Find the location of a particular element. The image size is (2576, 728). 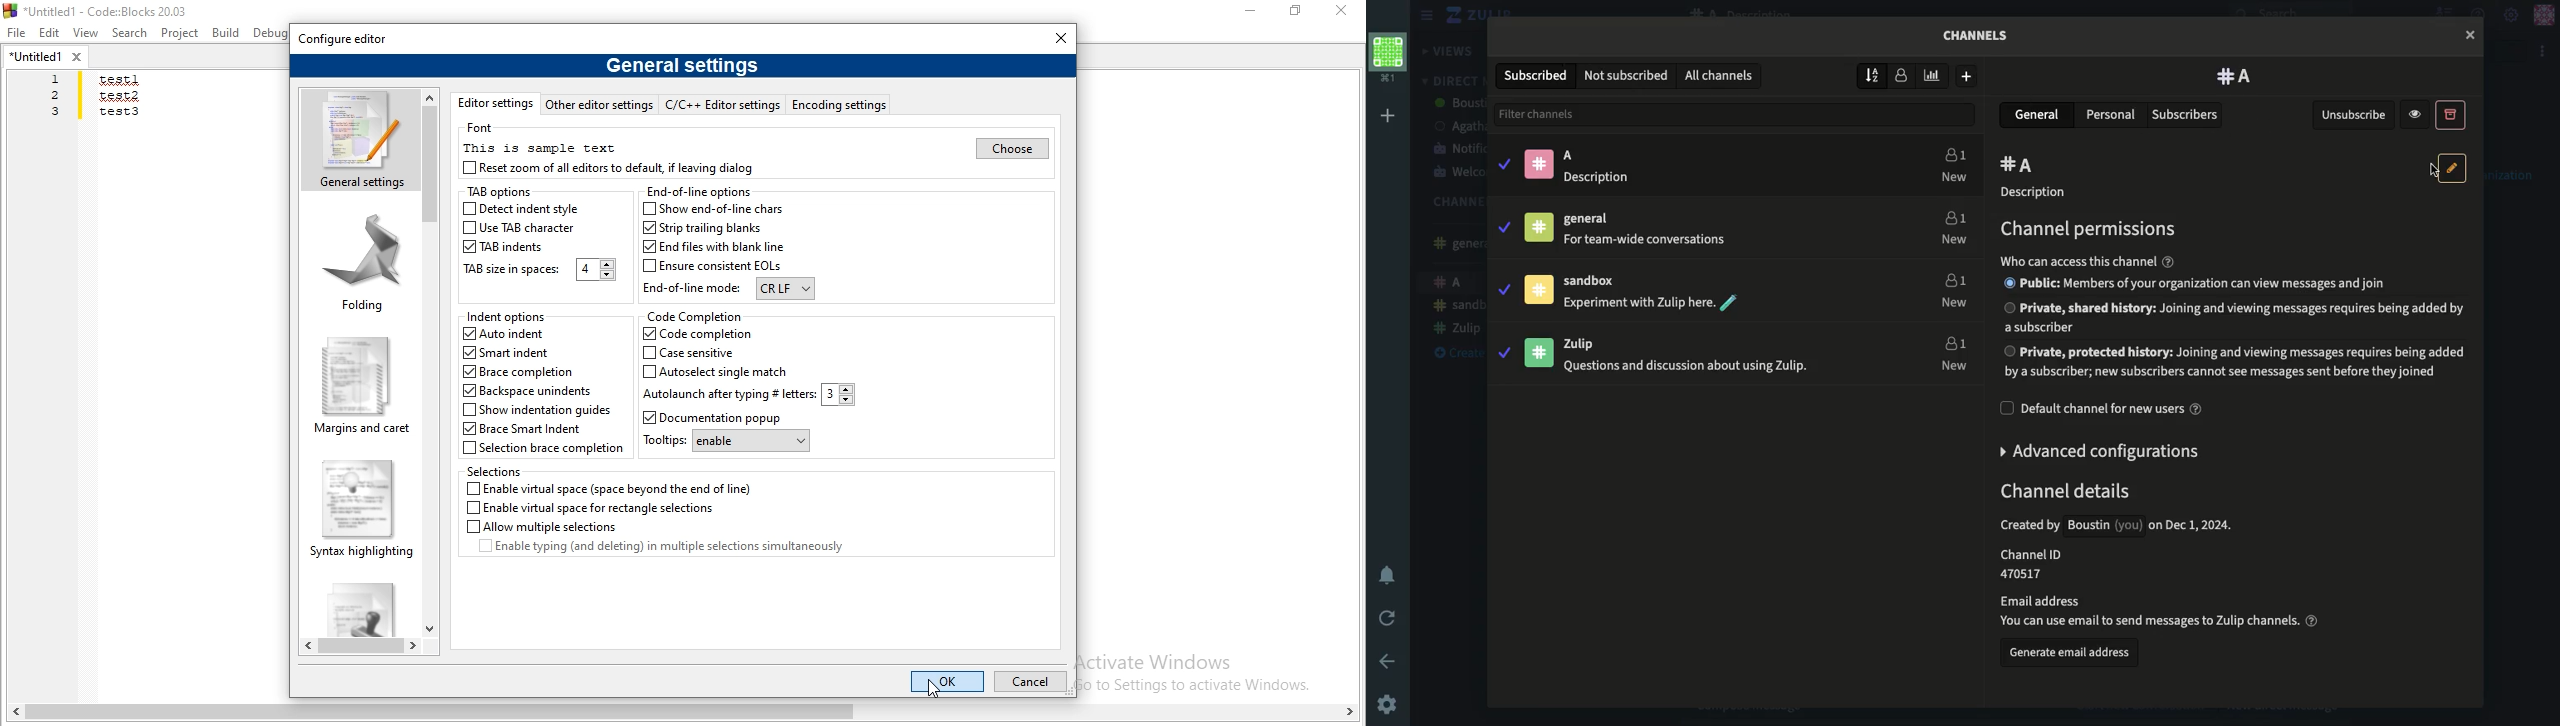

All channels is located at coordinates (1717, 76).